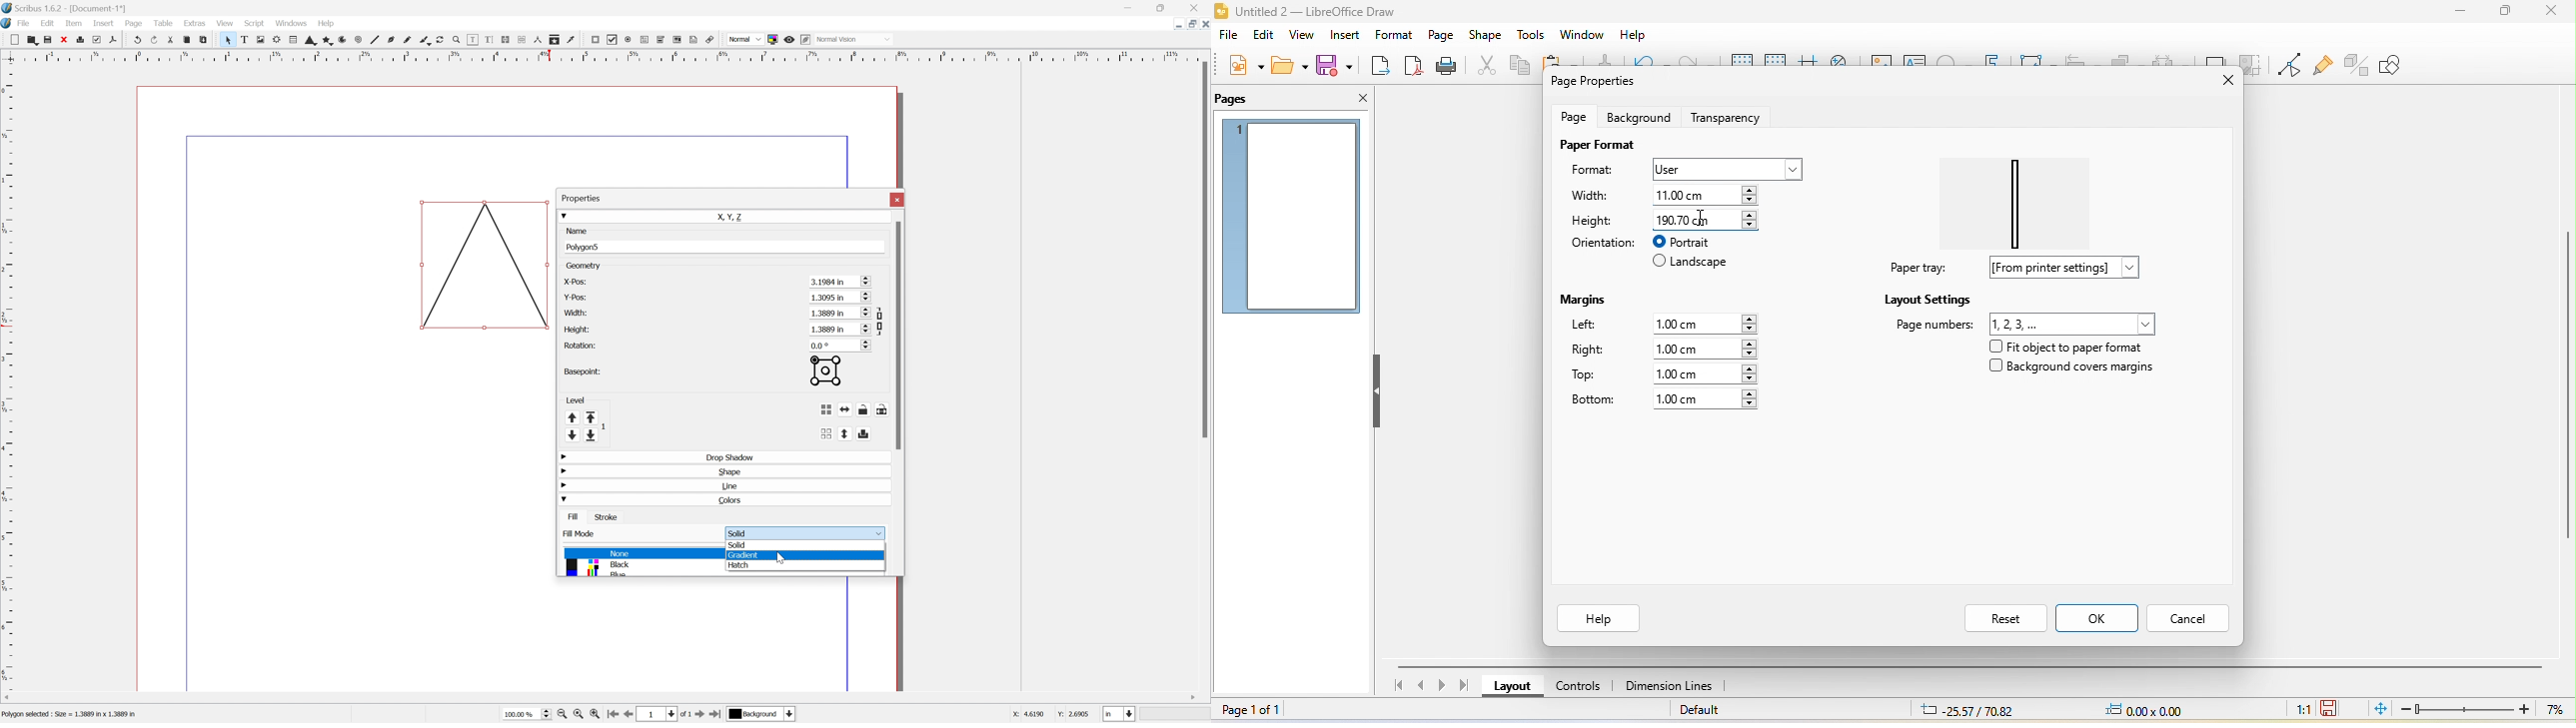  Describe the element at coordinates (1378, 392) in the screenshot. I see `hide` at that location.